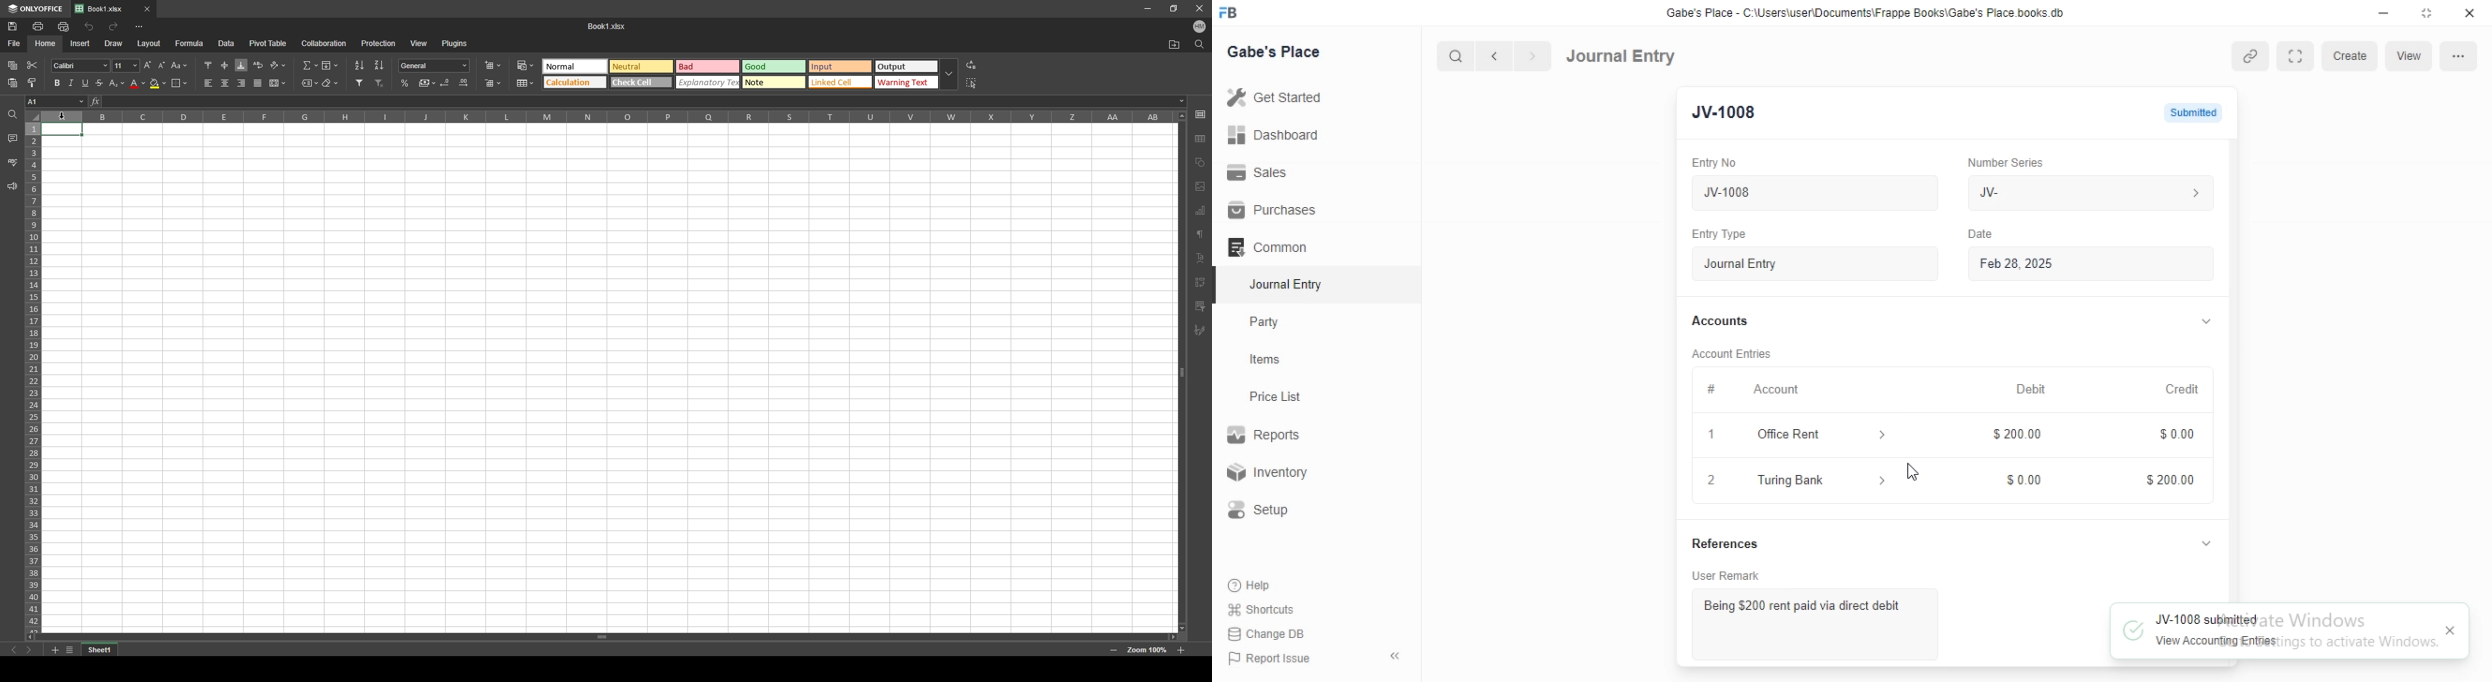 The height and width of the screenshot is (700, 2492). I want to click on paste, so click(13, 83).